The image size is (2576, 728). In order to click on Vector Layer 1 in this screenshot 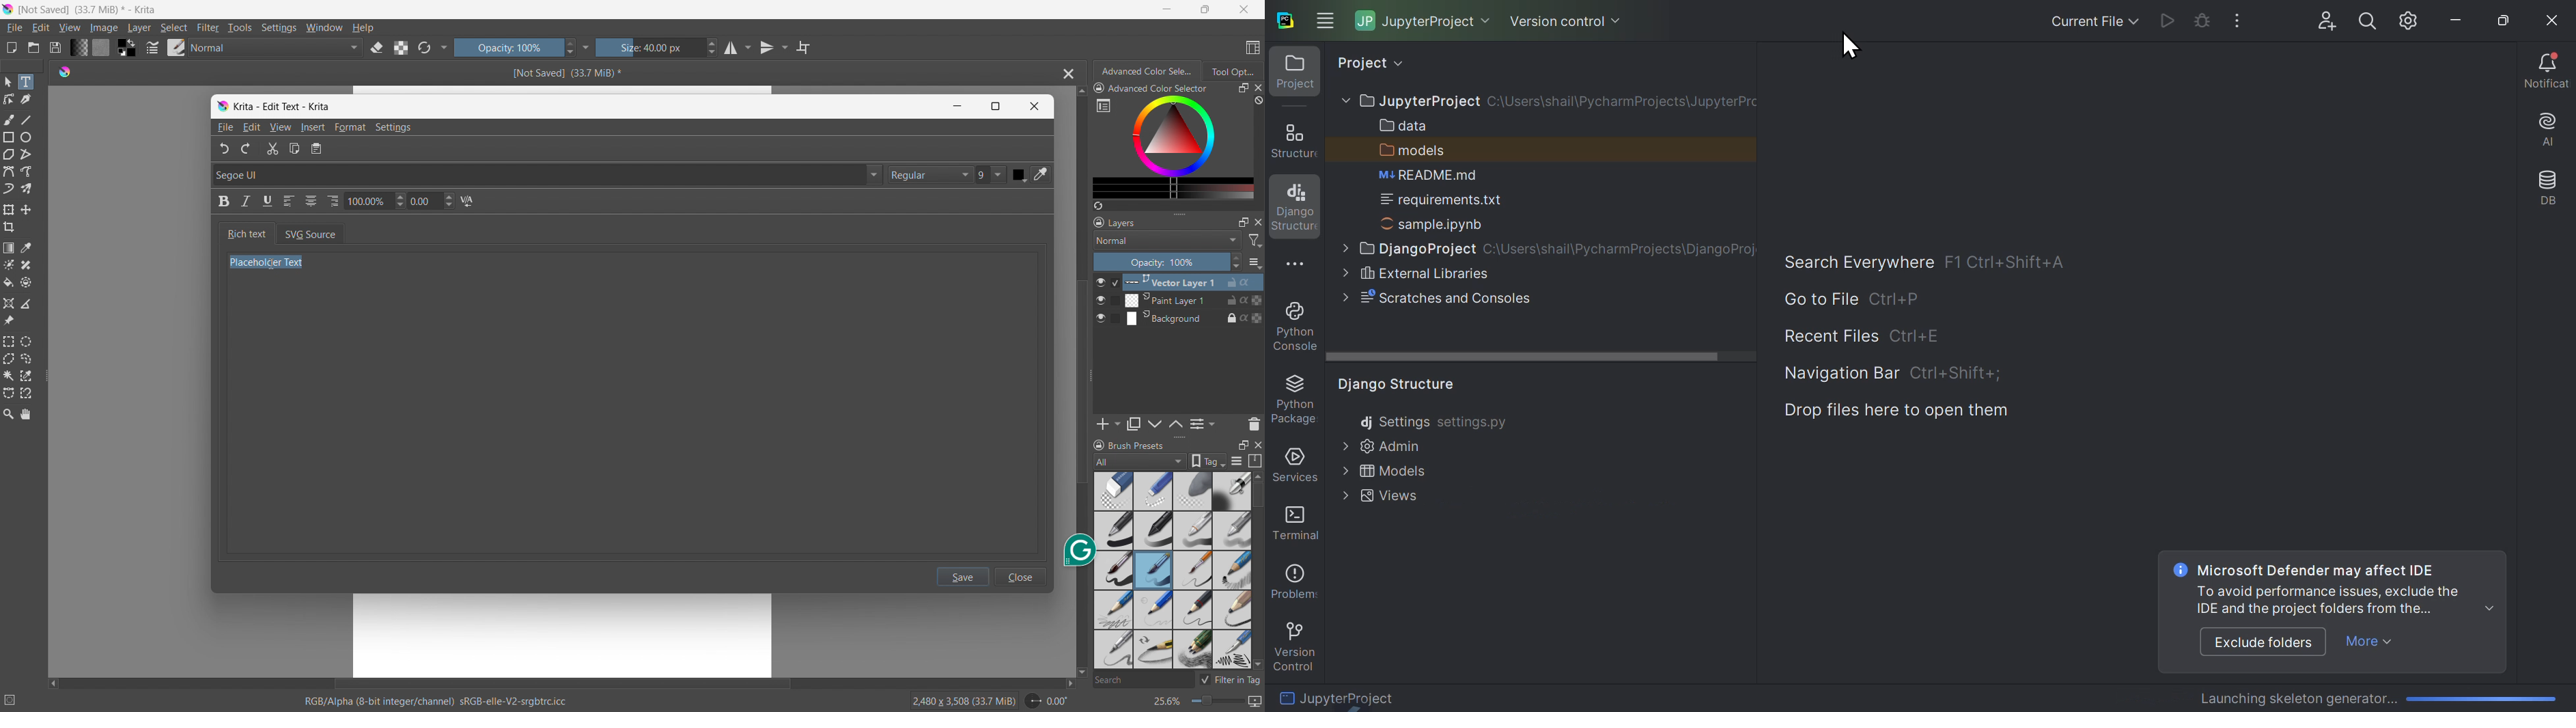, I will do `click(1187, 282)`.